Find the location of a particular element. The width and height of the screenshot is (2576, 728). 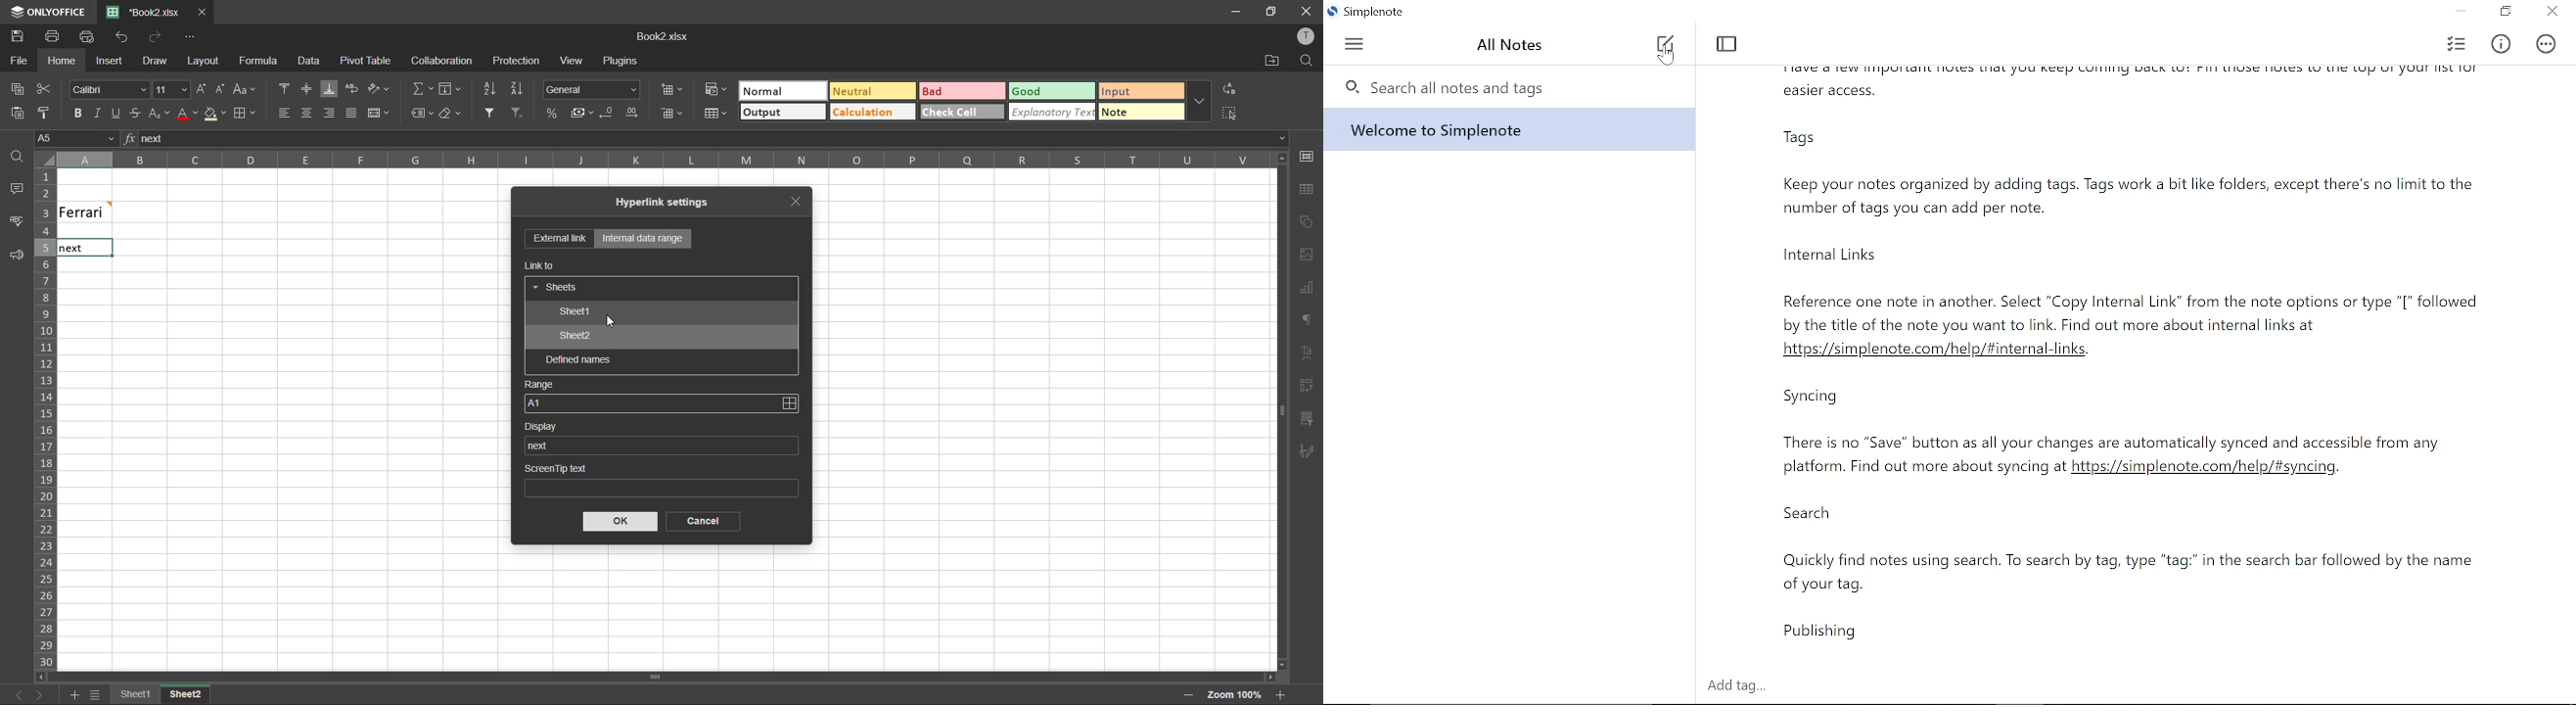

bad is located at coordinates (958, 91).